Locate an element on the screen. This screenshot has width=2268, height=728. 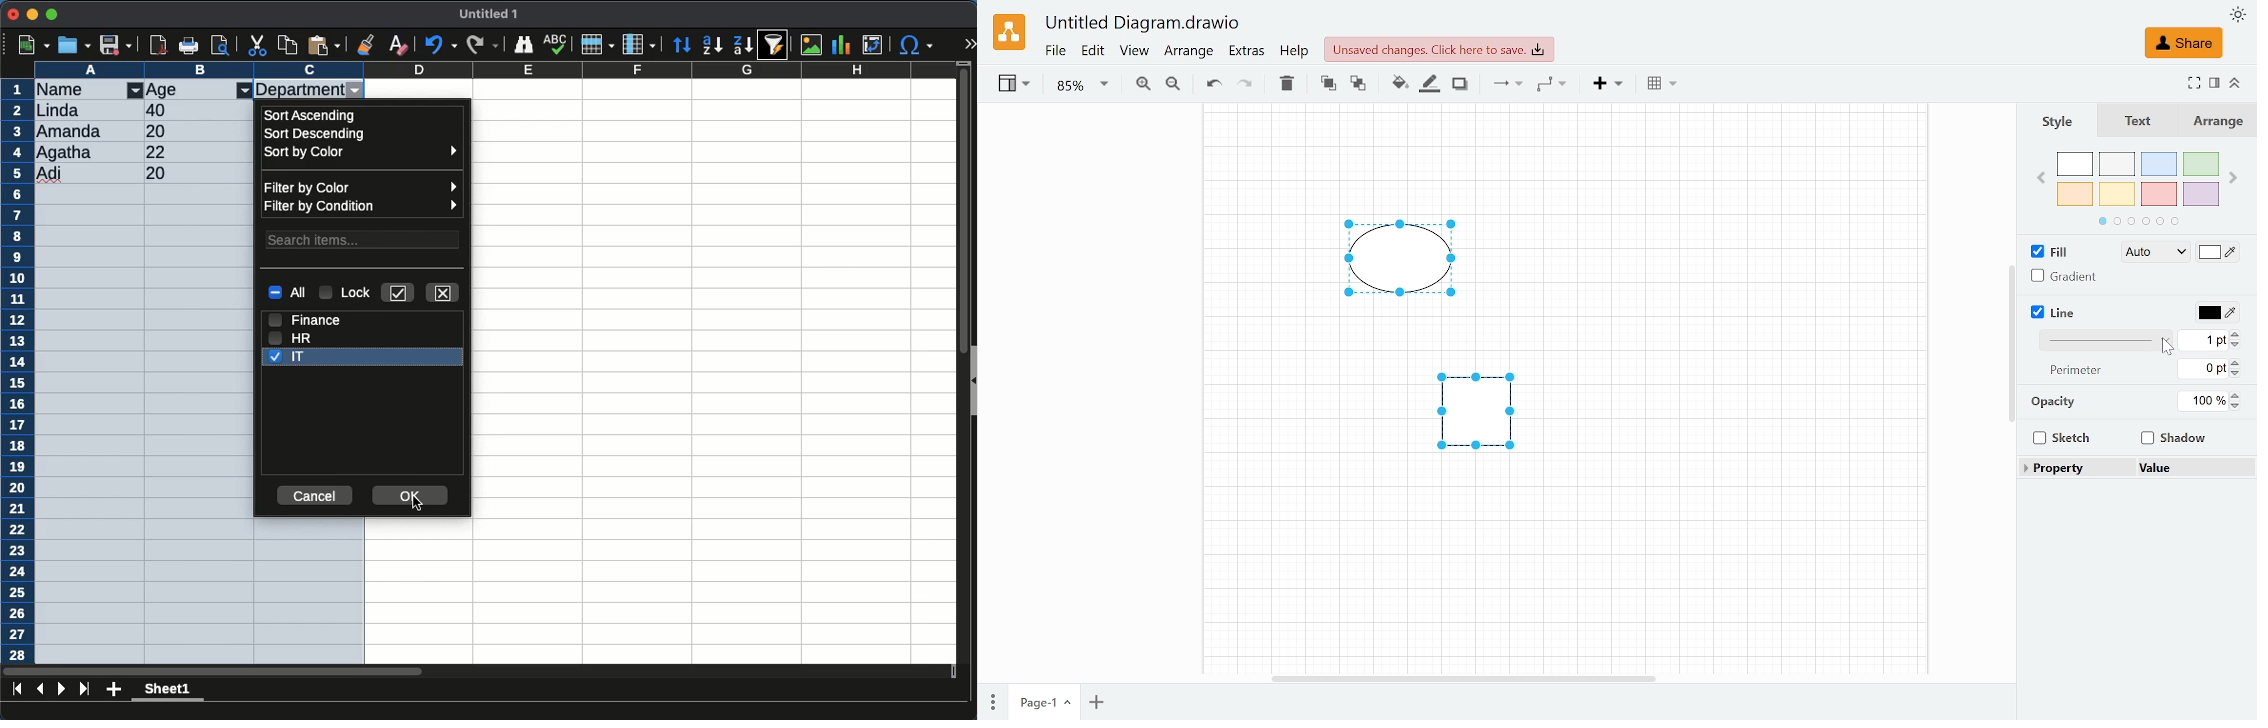
add is located at coordinates (113, 690).